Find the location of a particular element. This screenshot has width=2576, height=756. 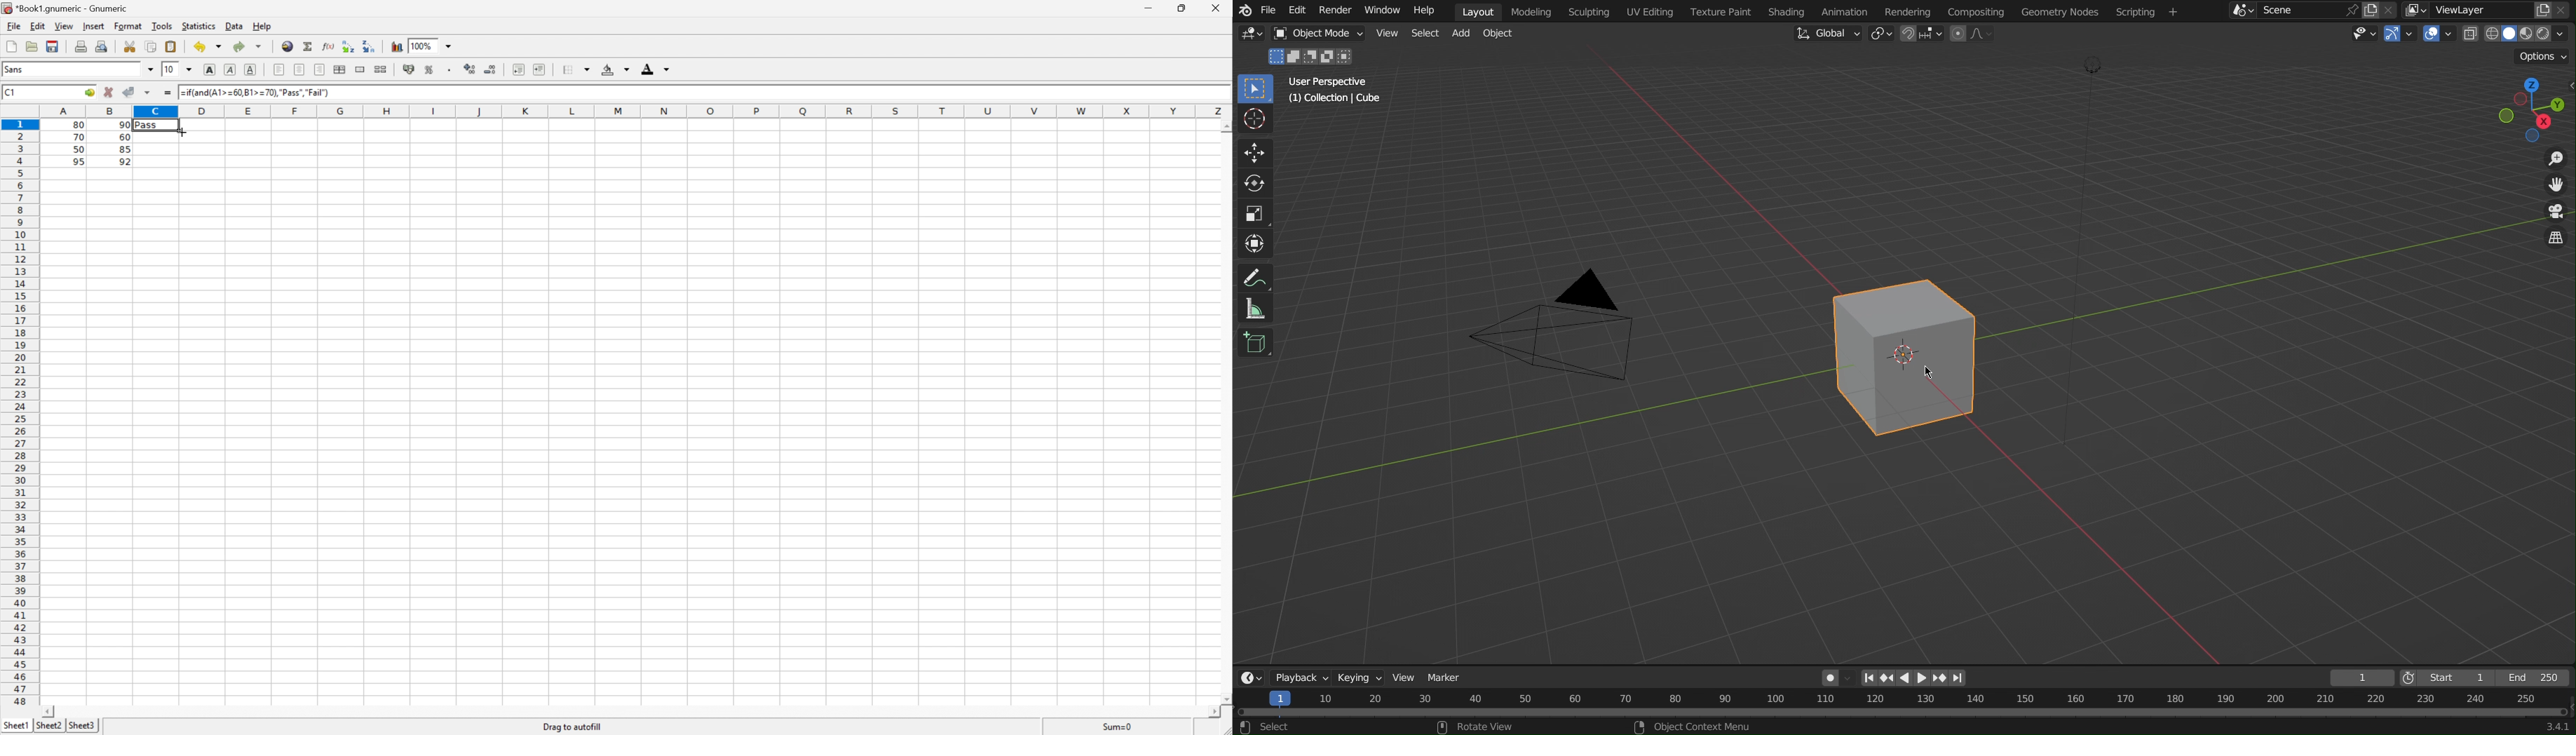

Timeline is located at coordinates (1900, 703).